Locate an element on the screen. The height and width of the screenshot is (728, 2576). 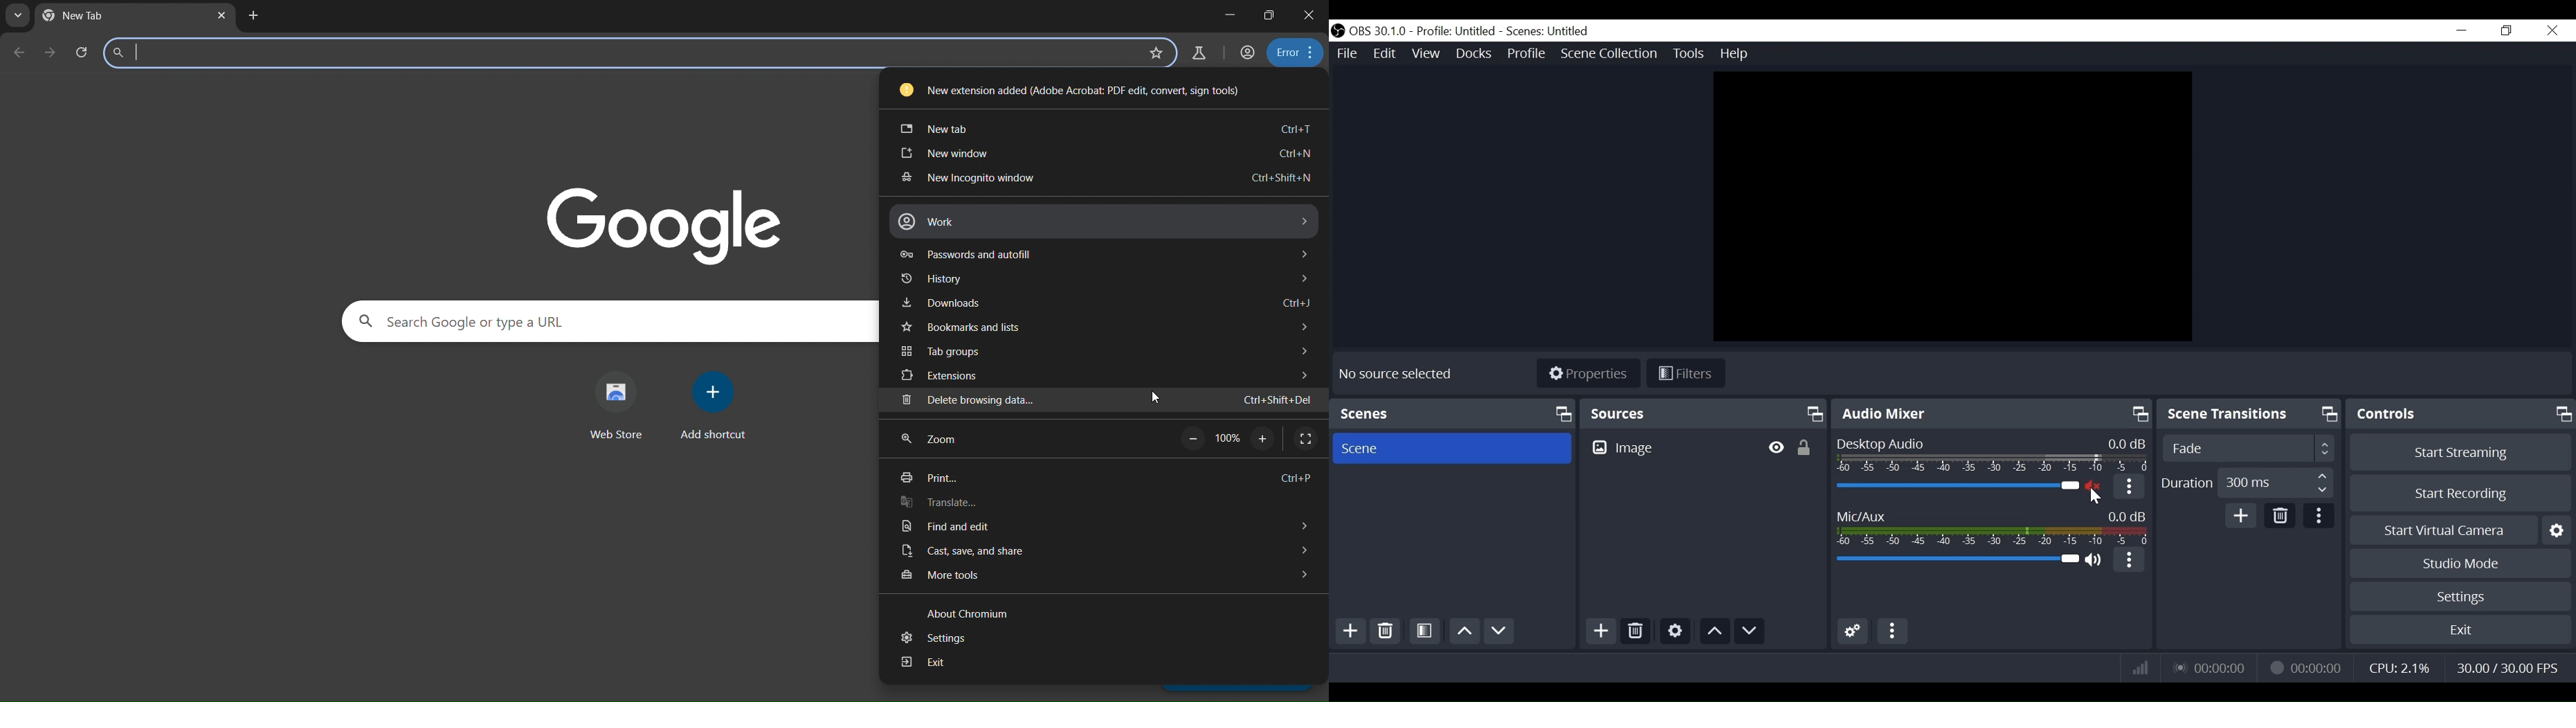
OBS Version is located at coordinates (1378, 32).